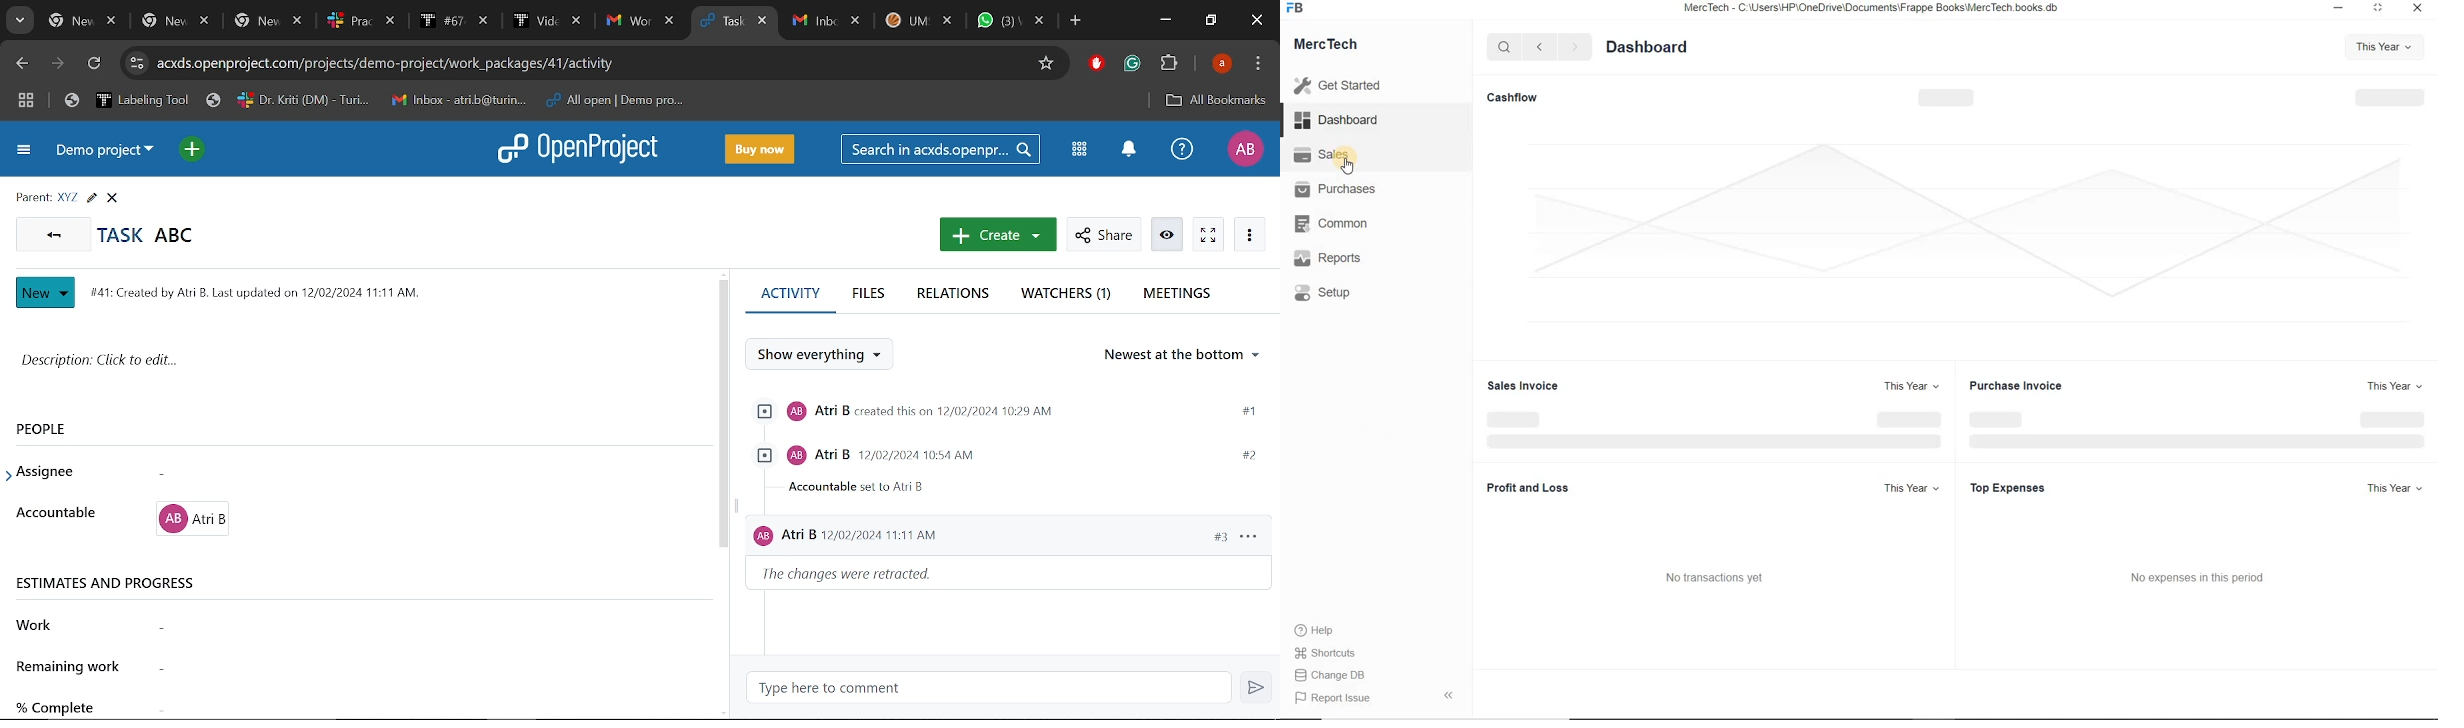 The height and width of the screenshot is (728, 2464). Describe the element at coordinates (2381, 9) in the screenshot. I see `Maximize` at that location.